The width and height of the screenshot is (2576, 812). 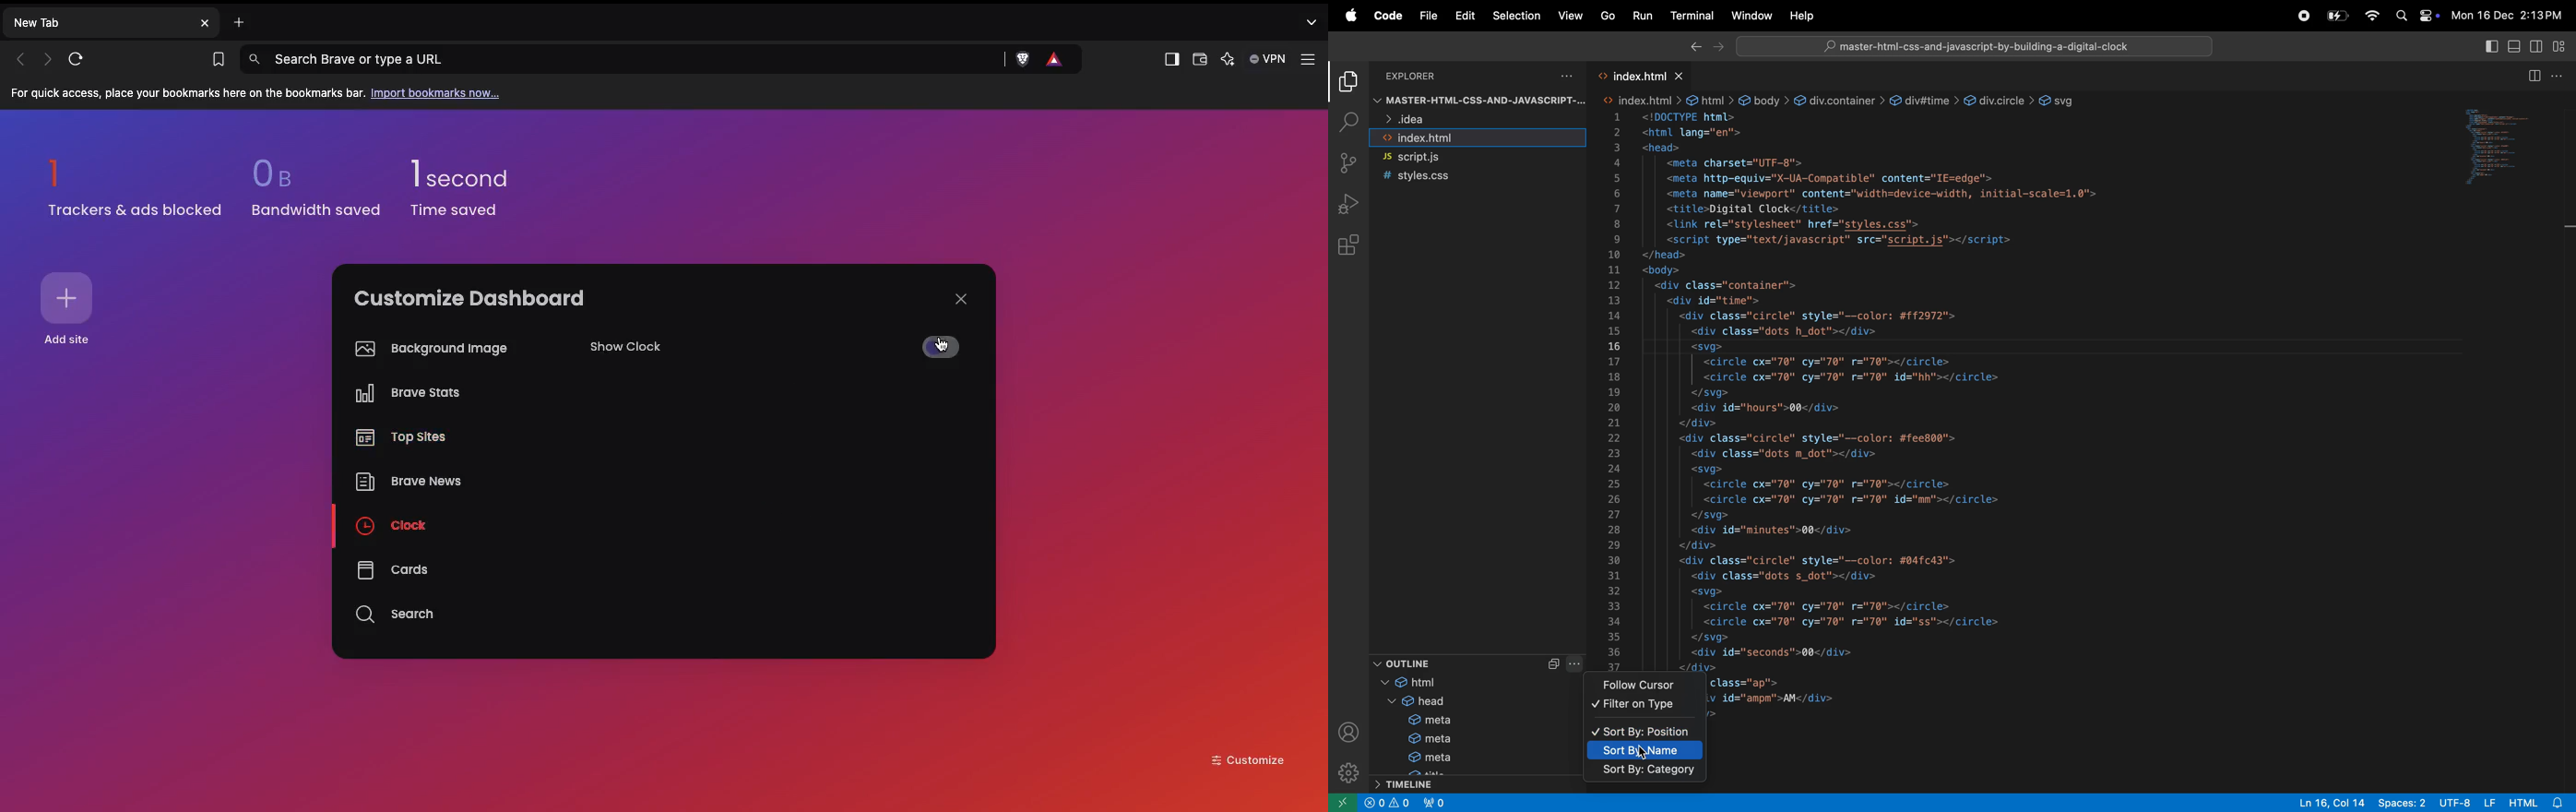 I want to click on help, so click(x=1804, y=16).